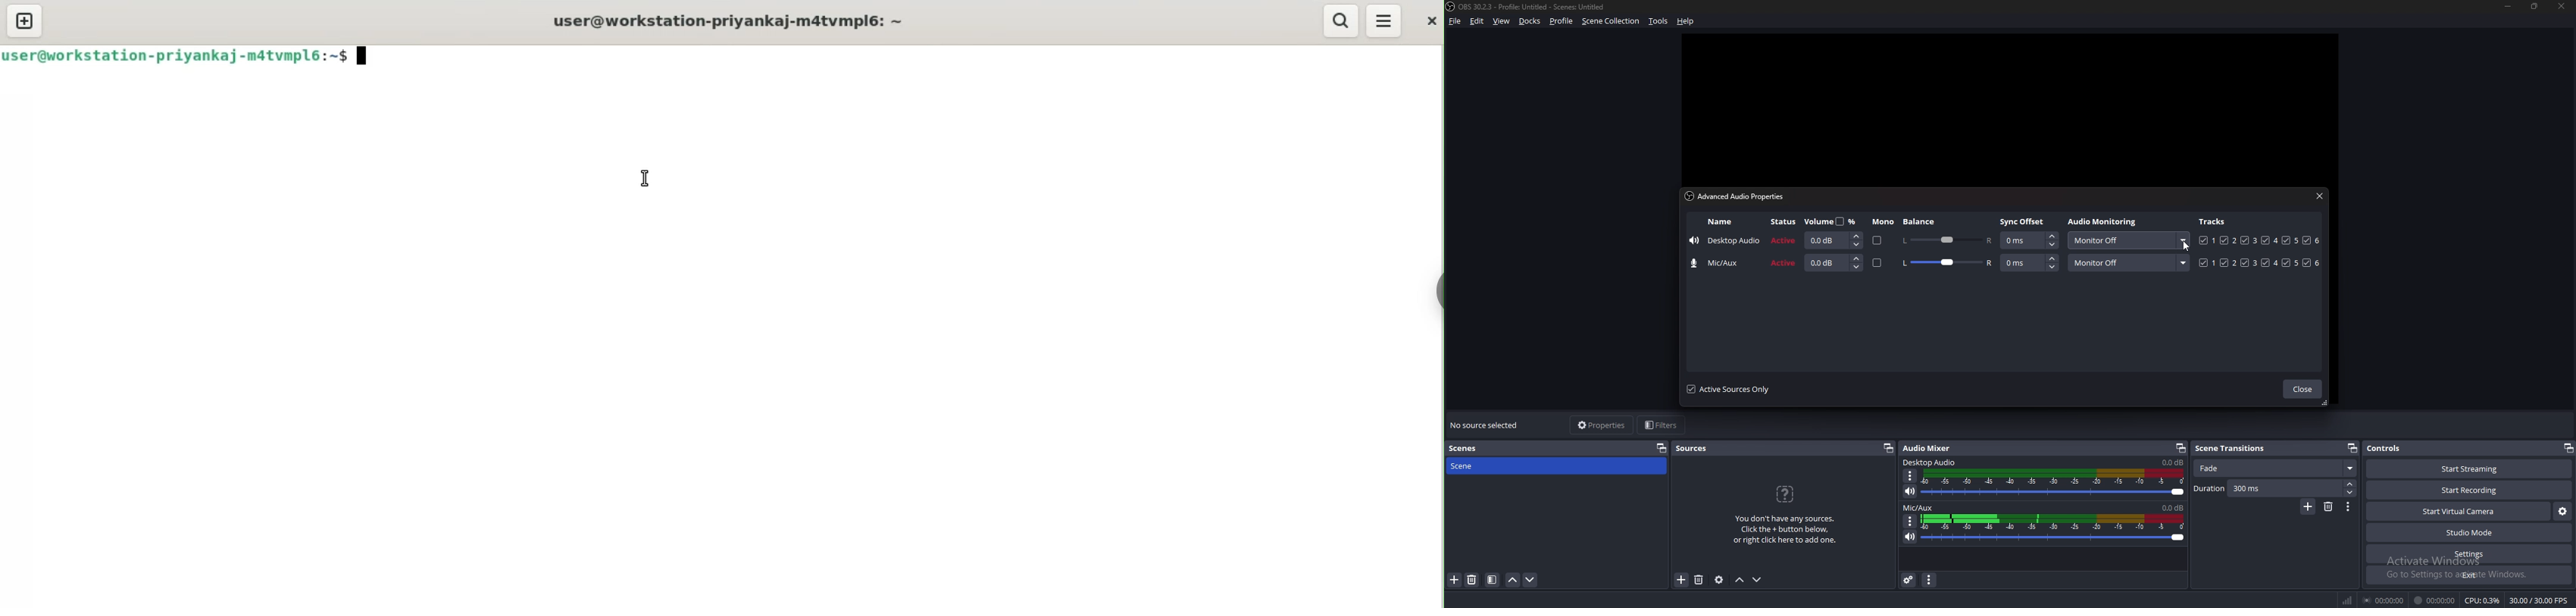 This screenshot has width=2576, height=616. What do you see at coordinates (2537, 7) in the screenshot?
I see `resize` at bounding box center [2537, 7].